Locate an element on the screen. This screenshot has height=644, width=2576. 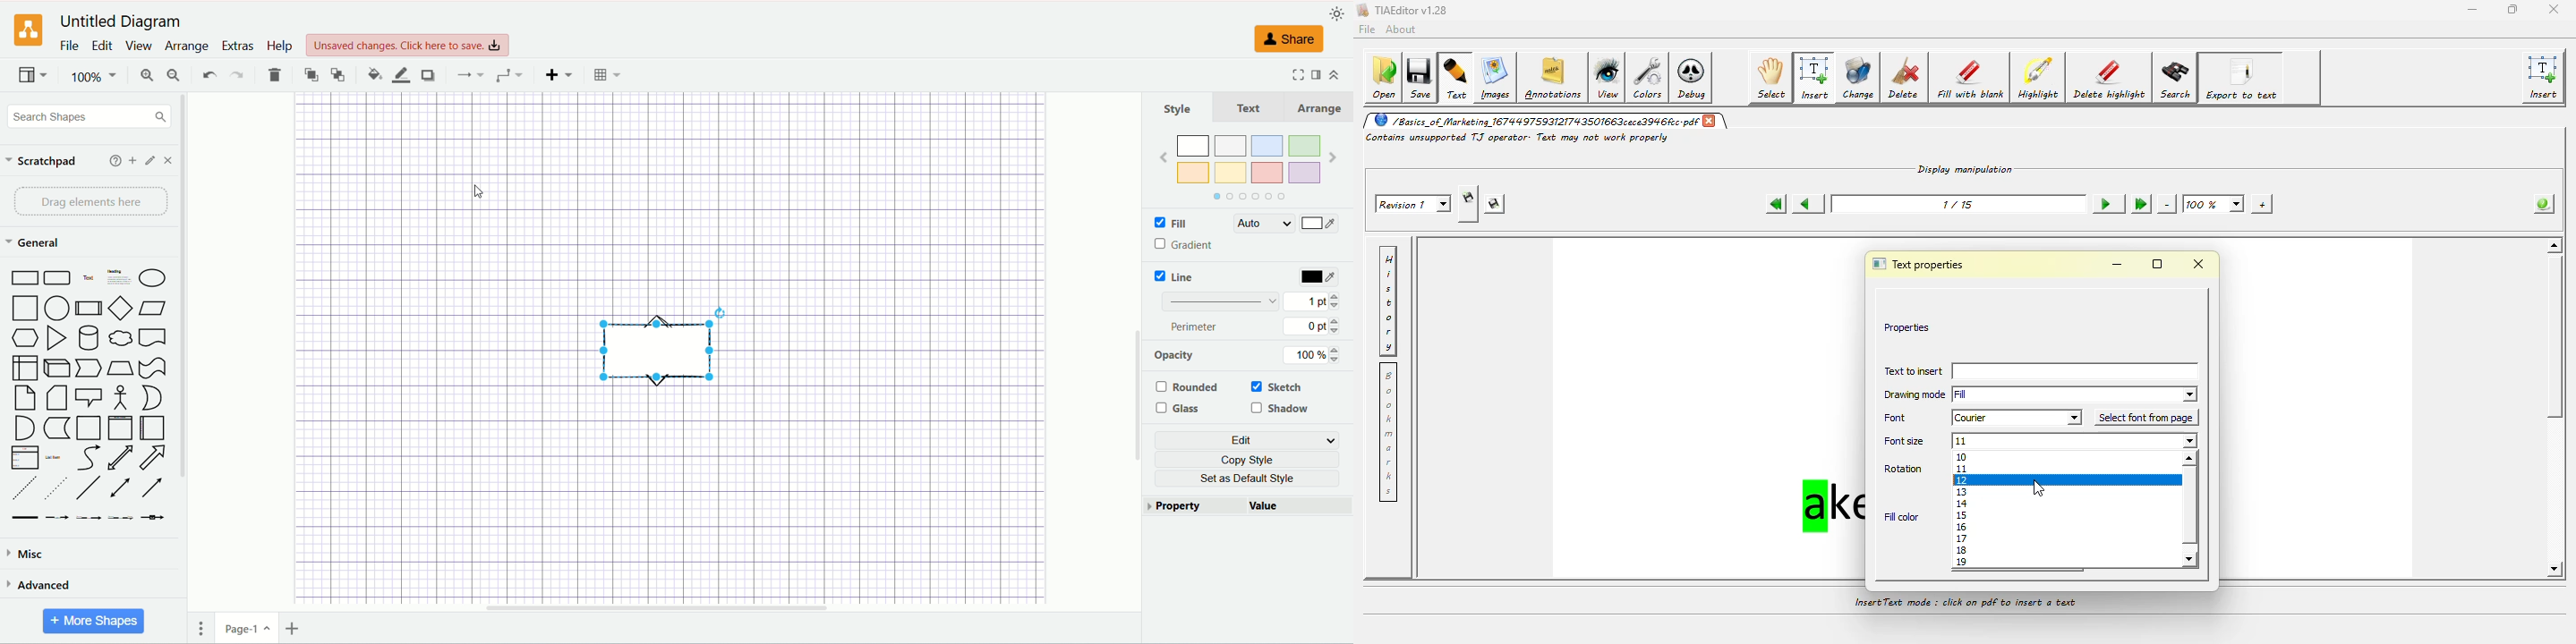
Directional Arrow is located at coordinates (156, 488).